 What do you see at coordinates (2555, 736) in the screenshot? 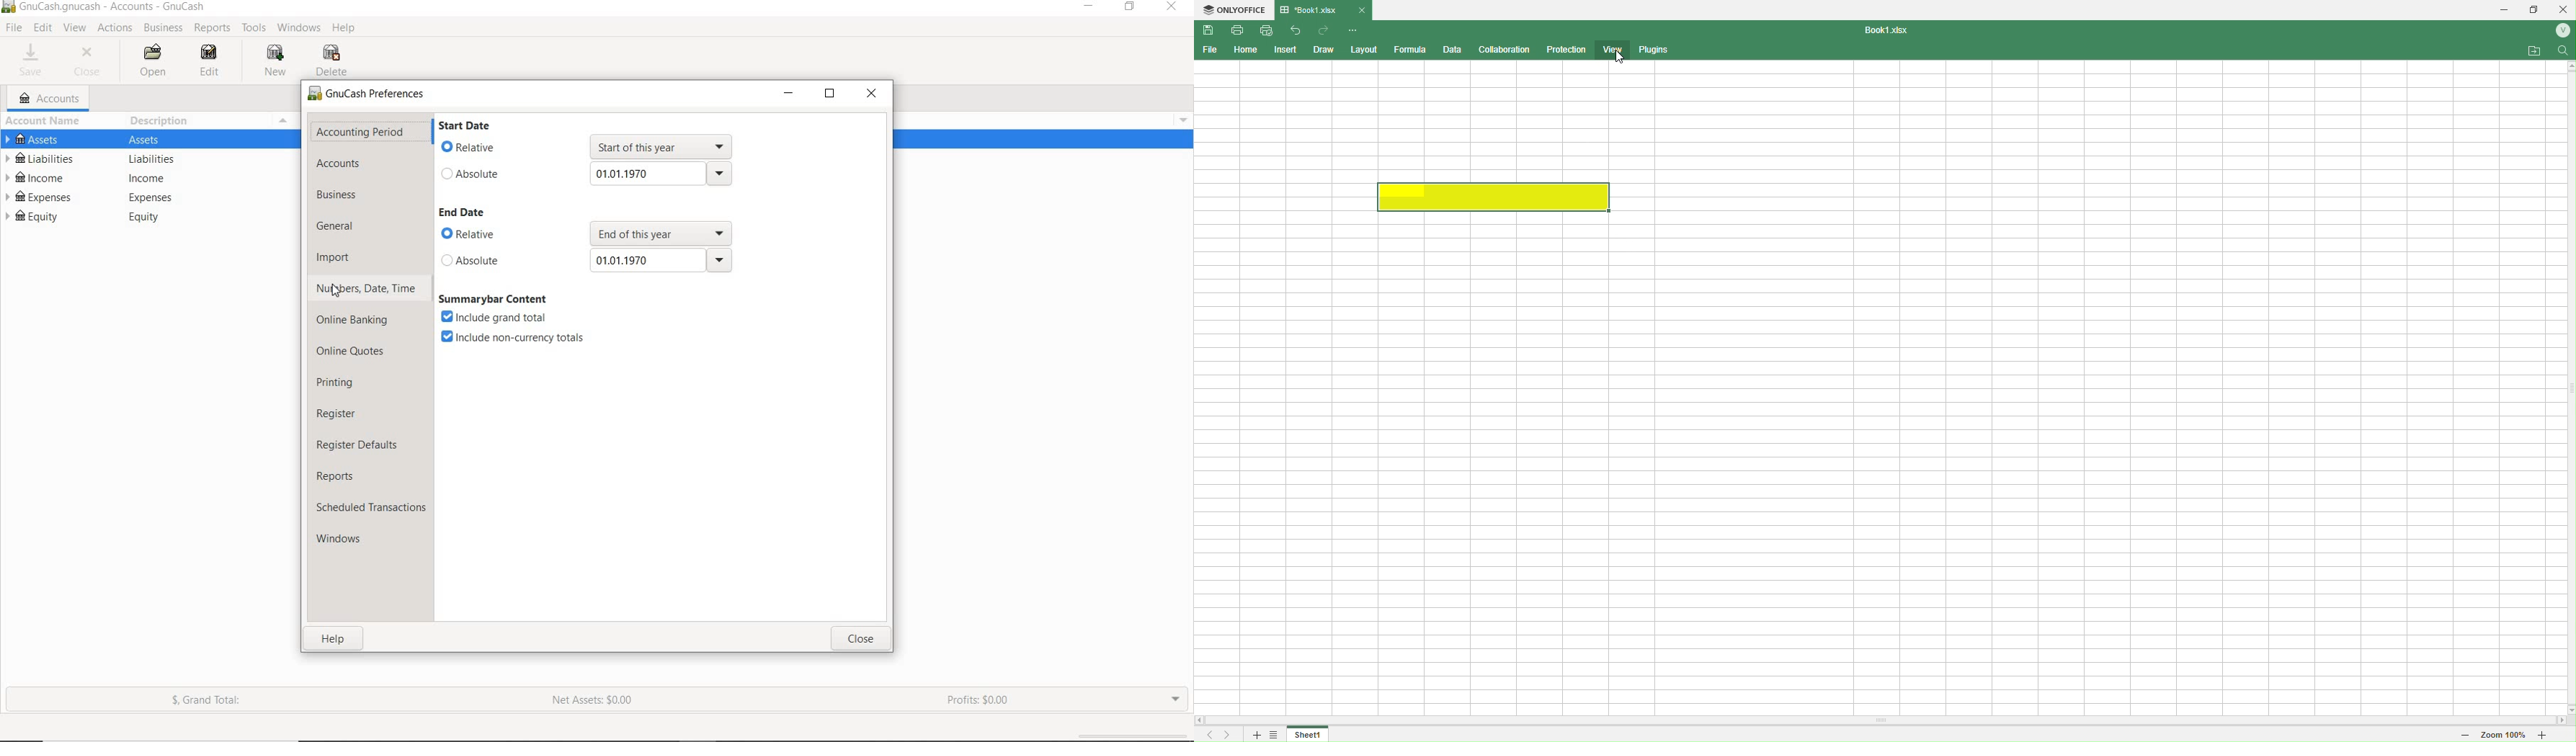
I see `Zoom in` at bounding box center [2555, 736].